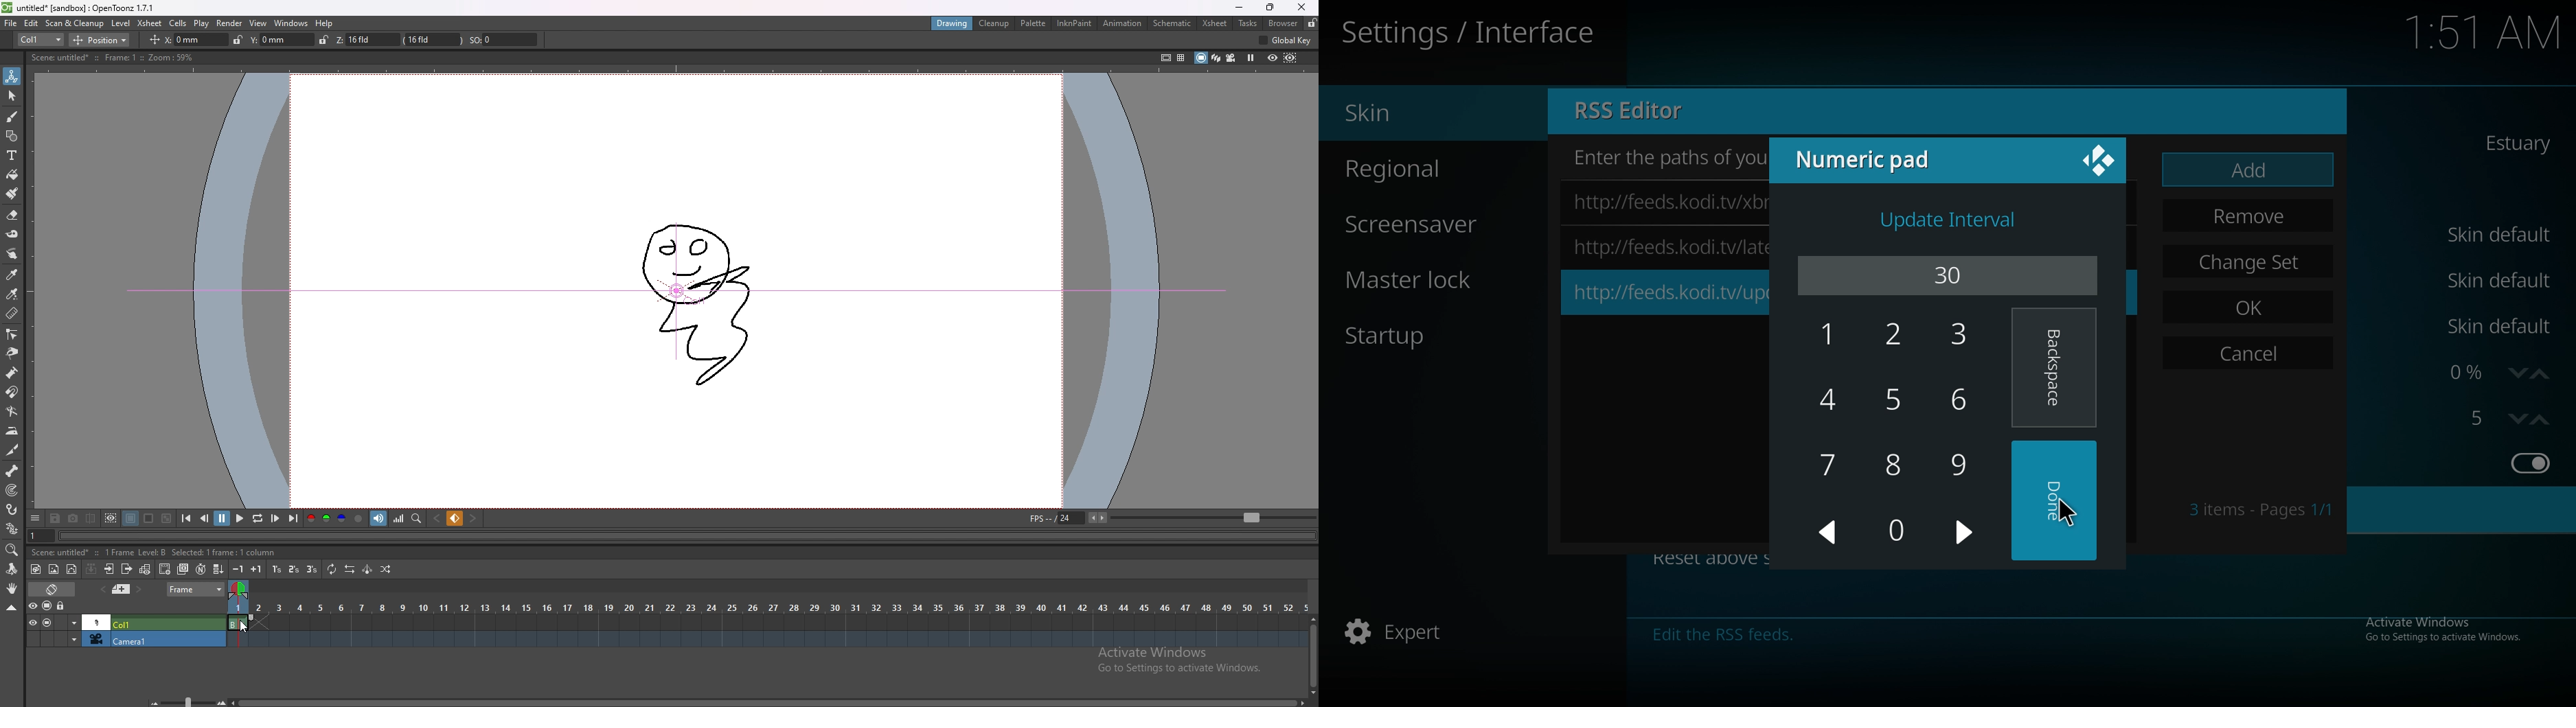 Image resolution: width=2576 pixels, height=728 pixels. I want to click on camera stand visibility, so click(48, 606).